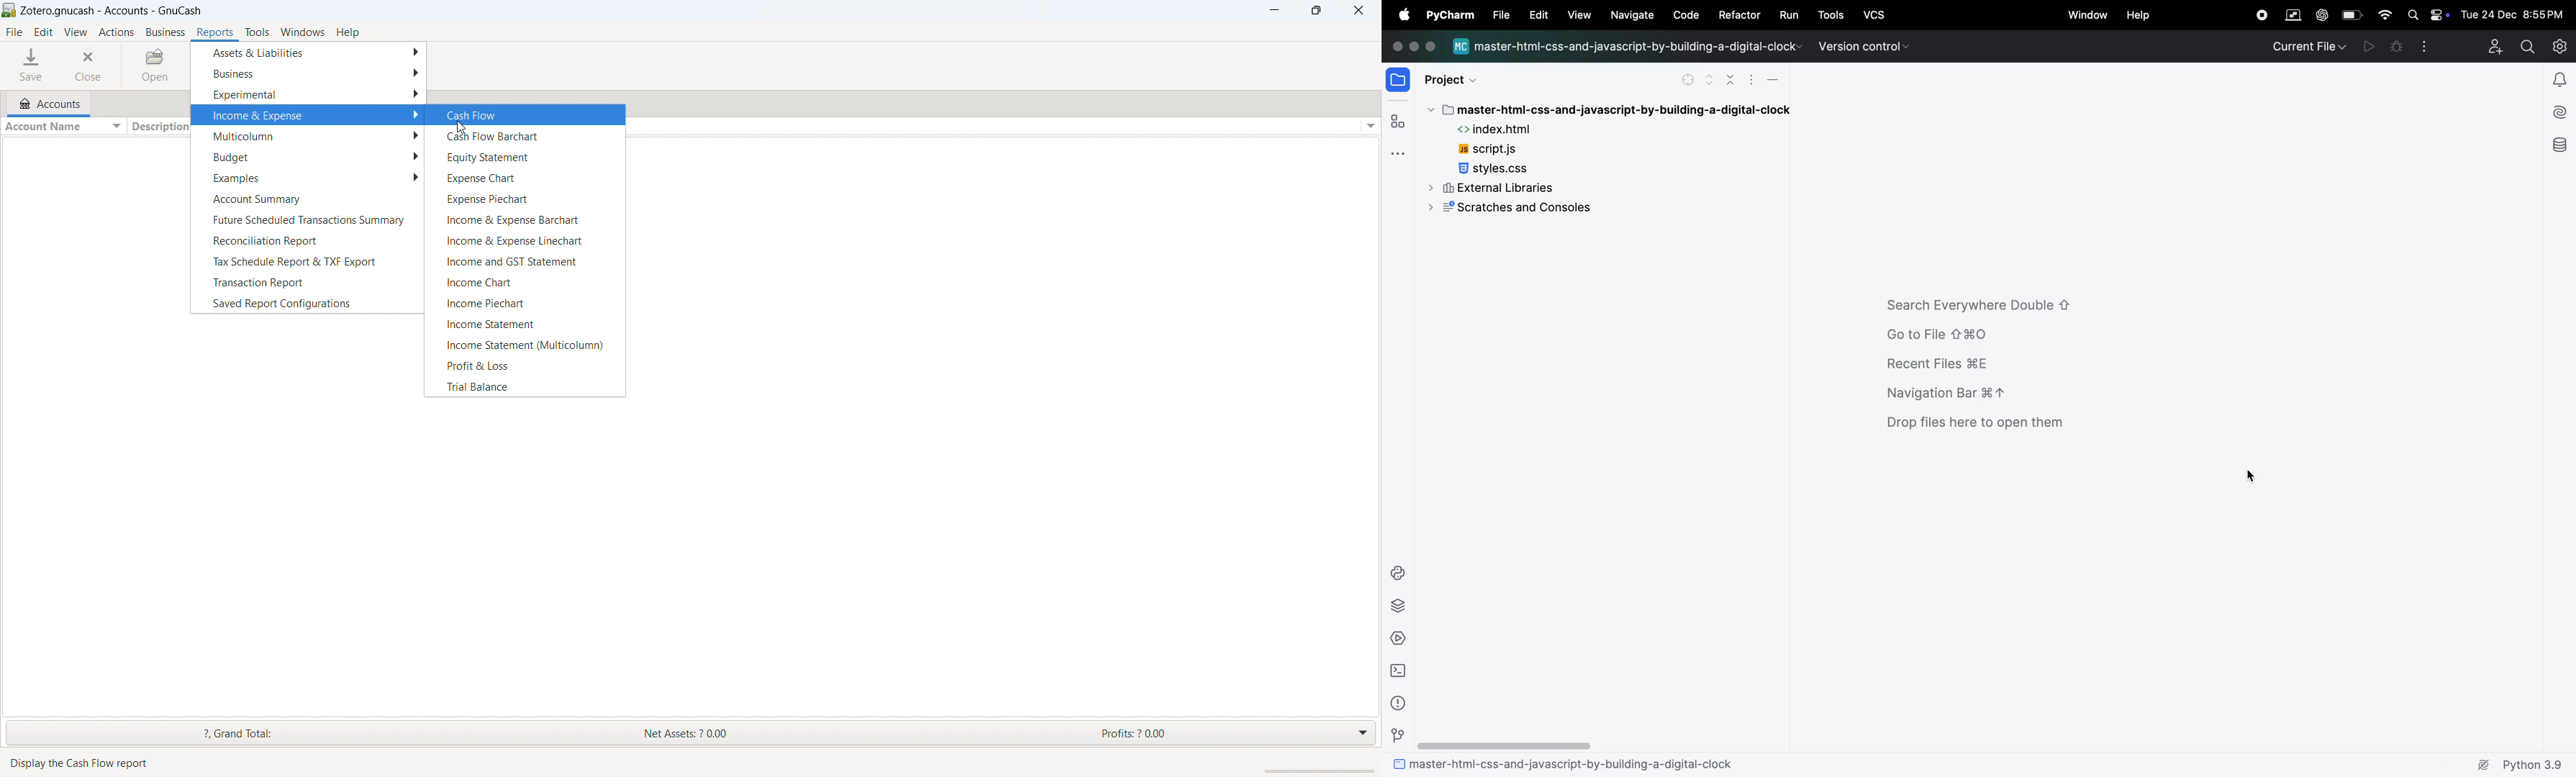 This screenshot has height=784, width=2576. I want to click on python 3.9, so click(2520, 765).